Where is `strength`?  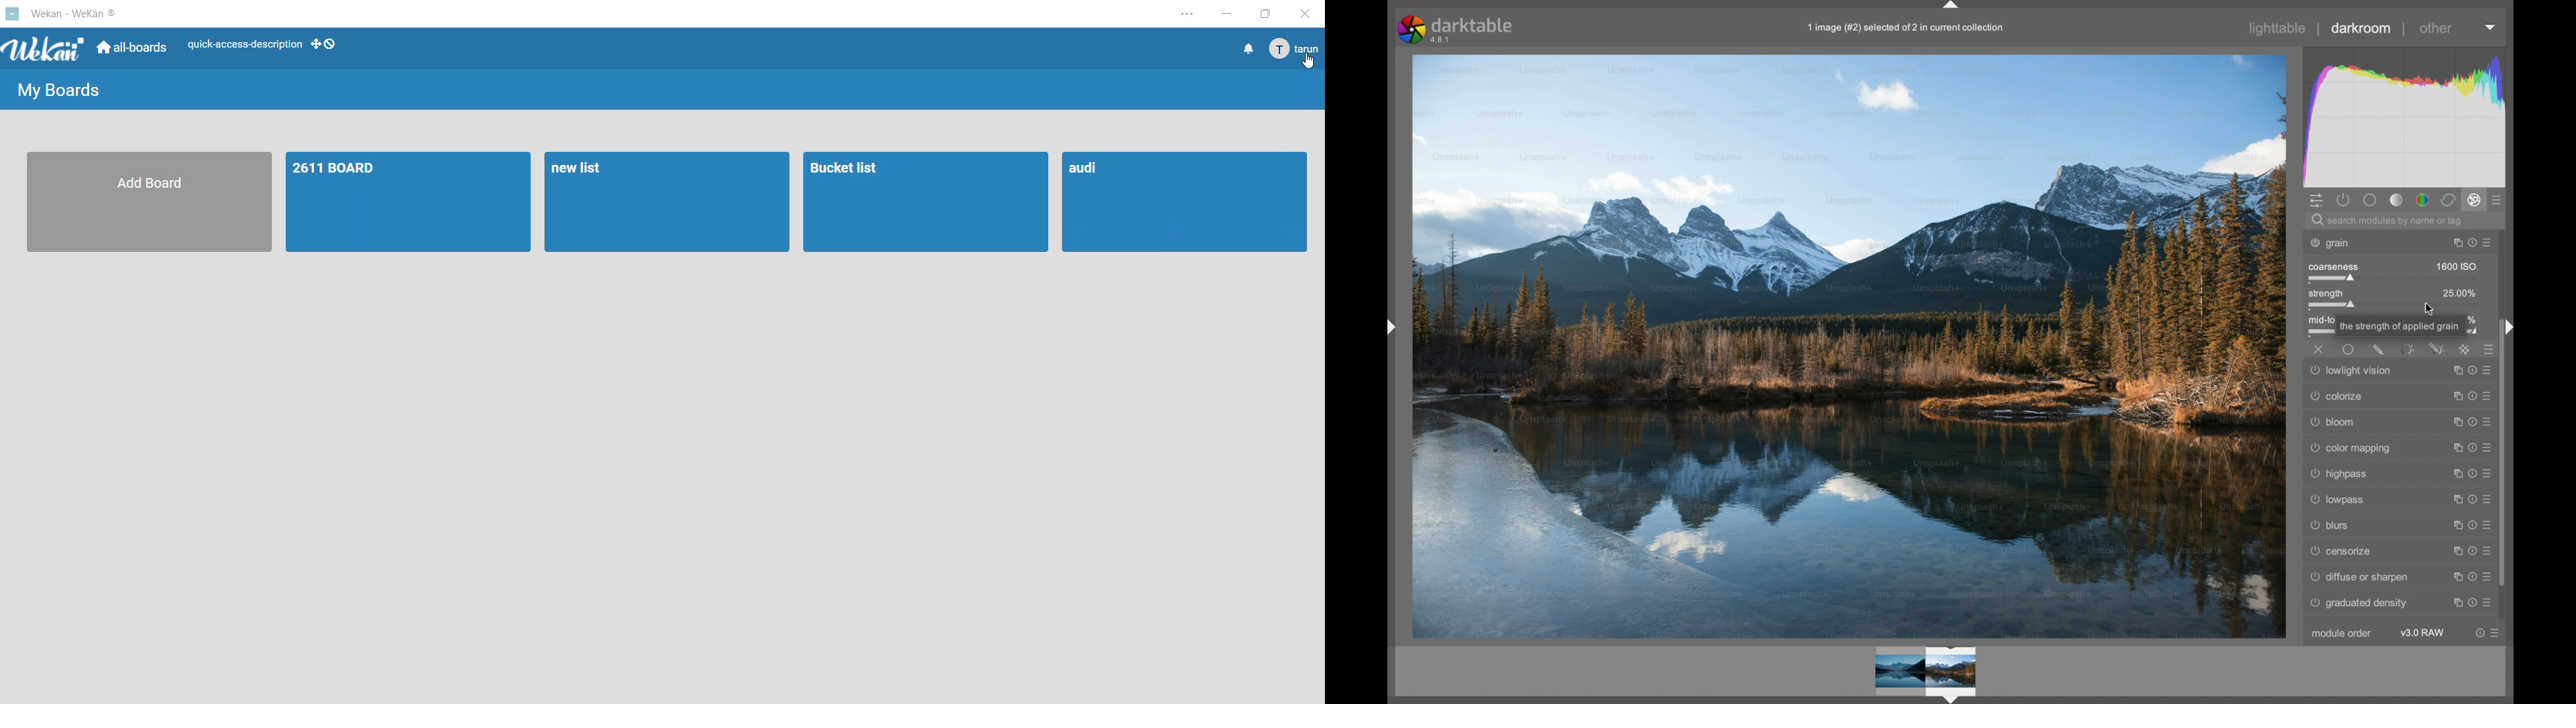 strength is located at coordinates (2326, 292).